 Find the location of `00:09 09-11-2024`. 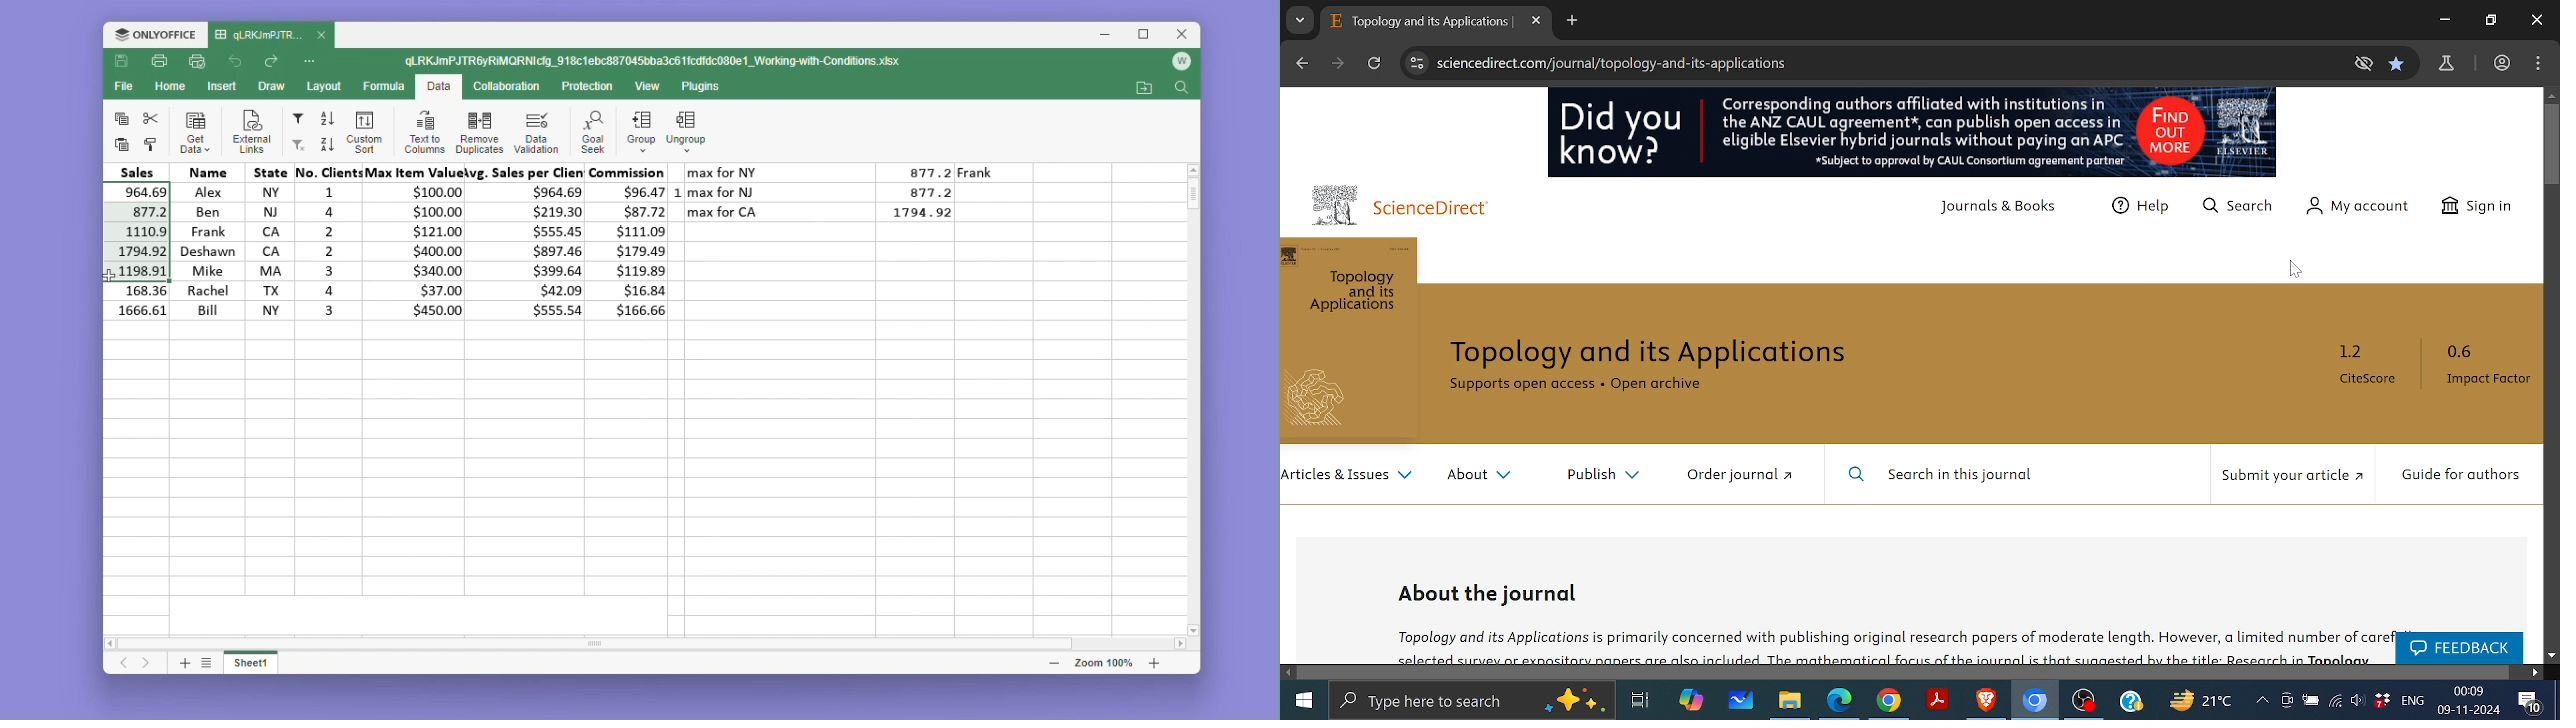

00:09 09-11-2024 is located at coordinates (2469, 701).